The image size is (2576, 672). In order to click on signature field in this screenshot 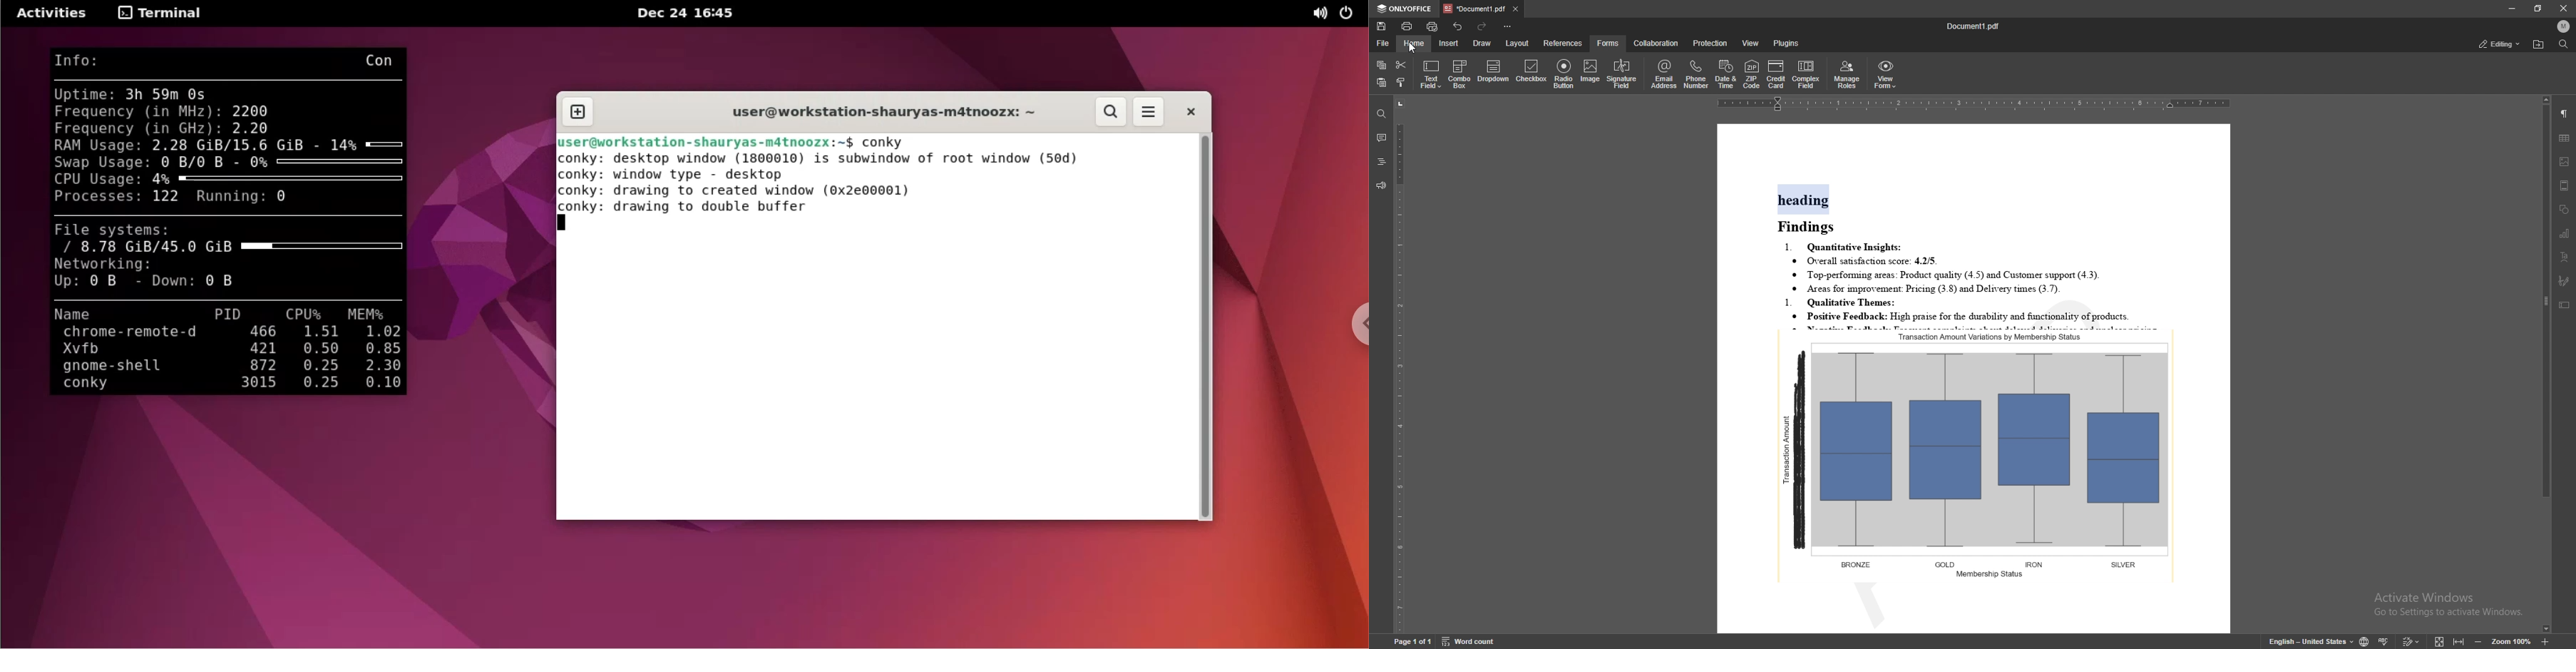, I will do `click(1622, 74)`.